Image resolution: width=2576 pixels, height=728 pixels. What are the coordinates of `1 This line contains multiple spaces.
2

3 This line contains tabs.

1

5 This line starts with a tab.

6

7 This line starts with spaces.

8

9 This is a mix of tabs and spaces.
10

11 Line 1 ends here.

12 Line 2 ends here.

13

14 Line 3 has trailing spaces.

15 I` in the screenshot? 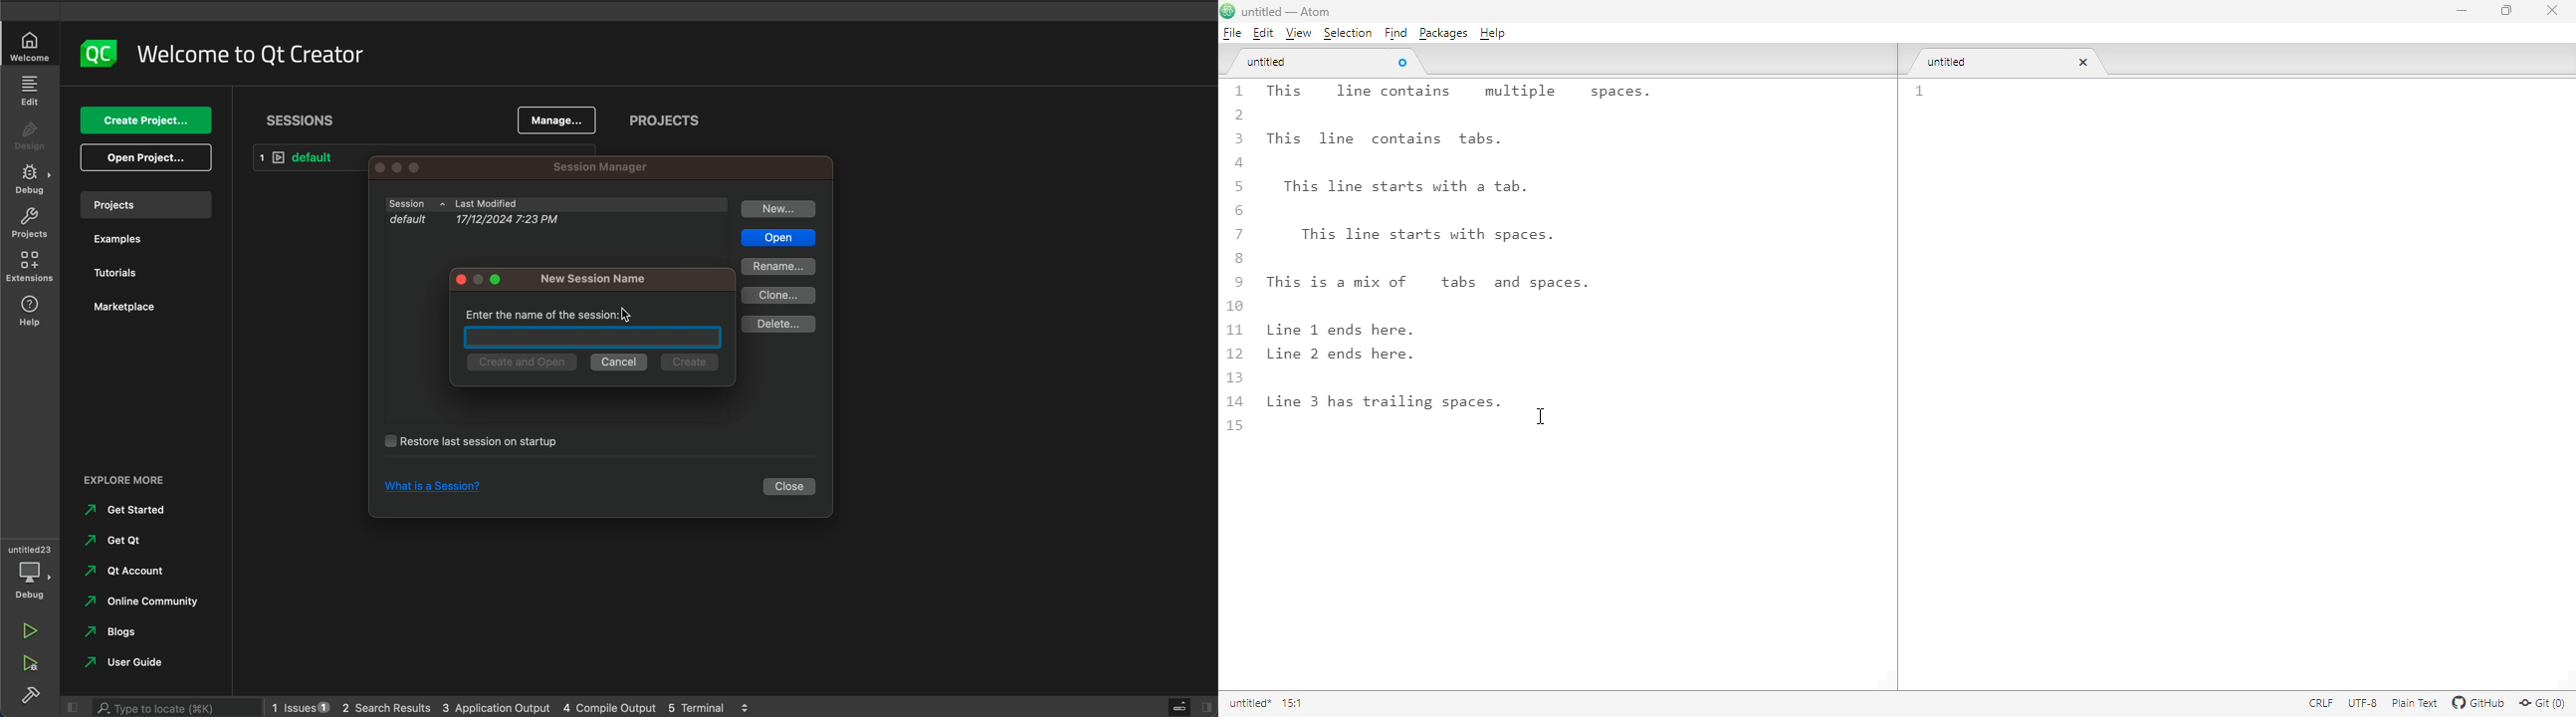 It's located at (1493, 259).